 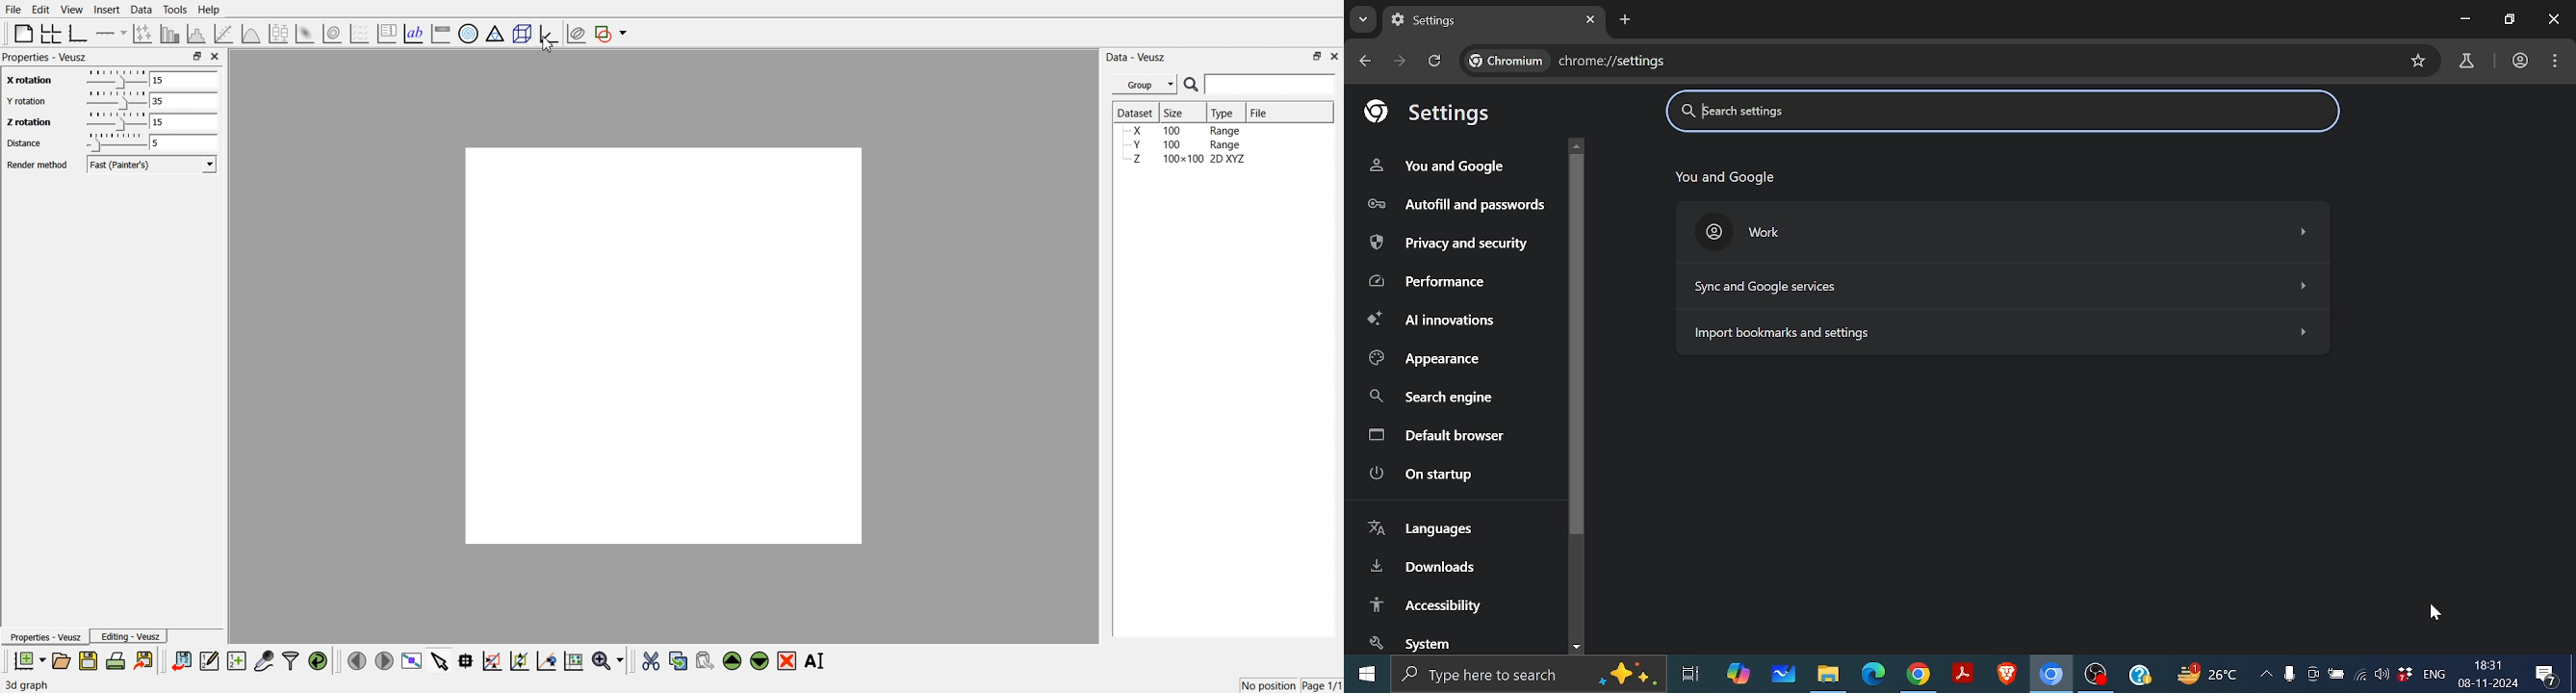 I want to click on Google lab, so click(x=2468, y=62).